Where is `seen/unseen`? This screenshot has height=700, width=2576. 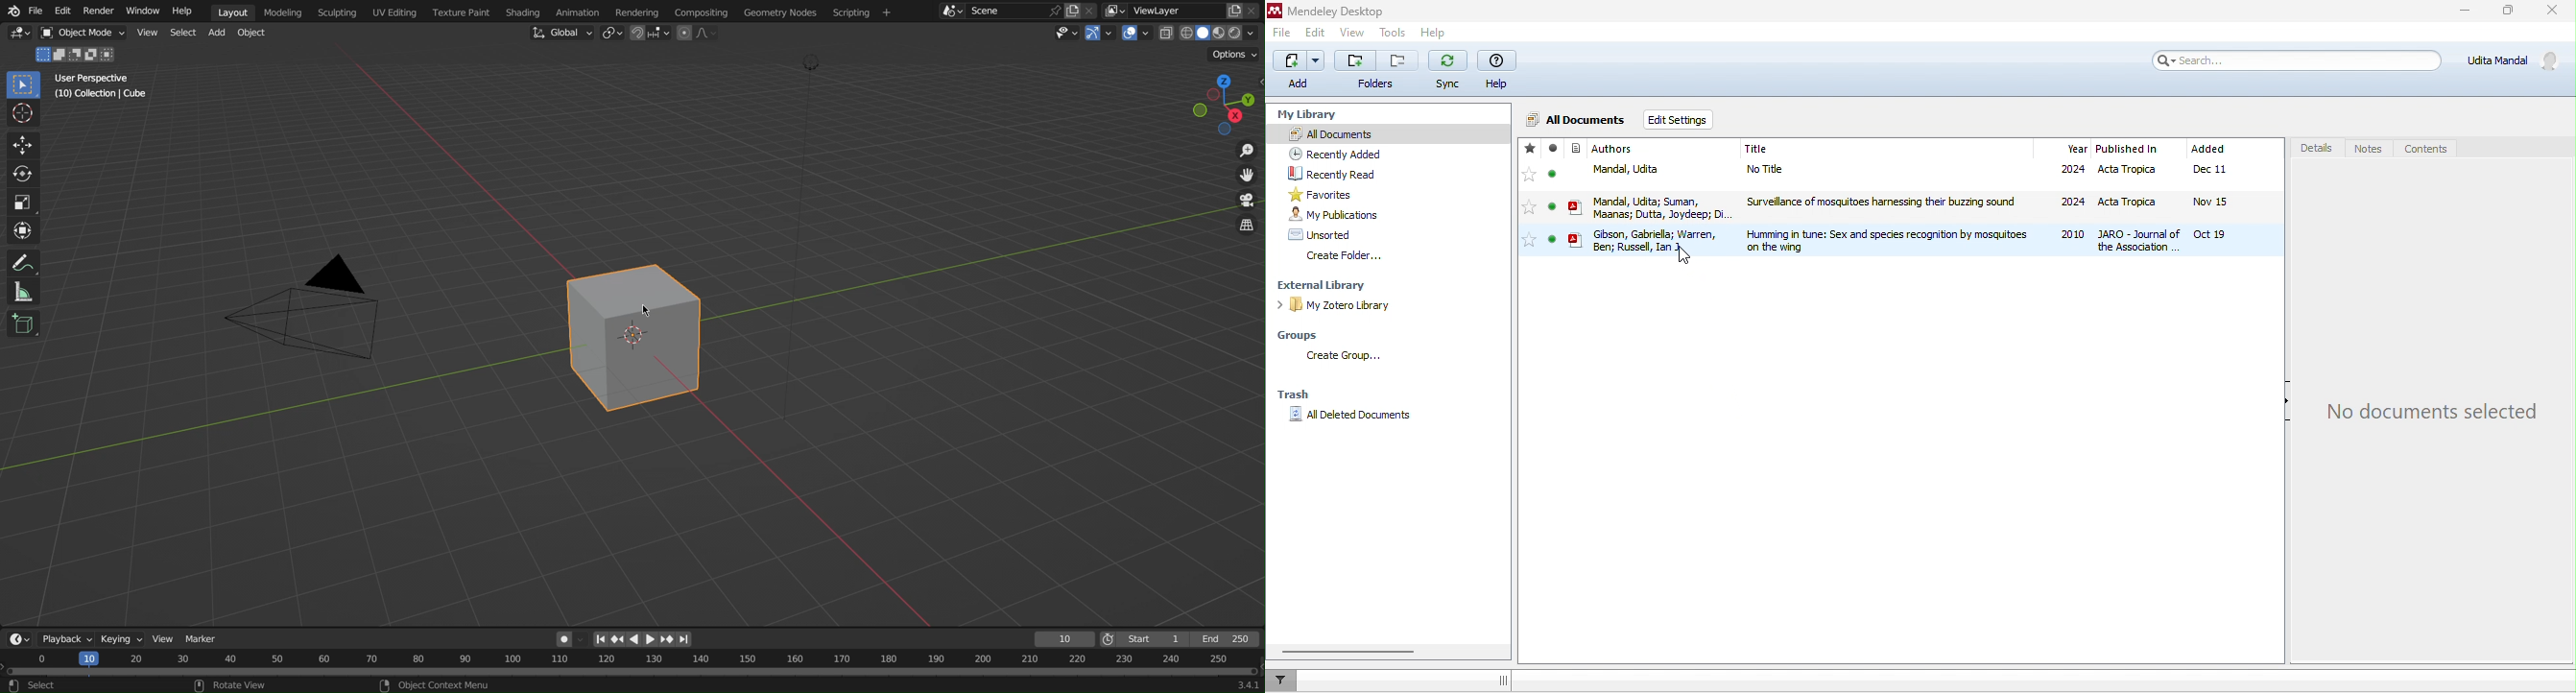 seen/unseen is located at coordinates (1551, 197).